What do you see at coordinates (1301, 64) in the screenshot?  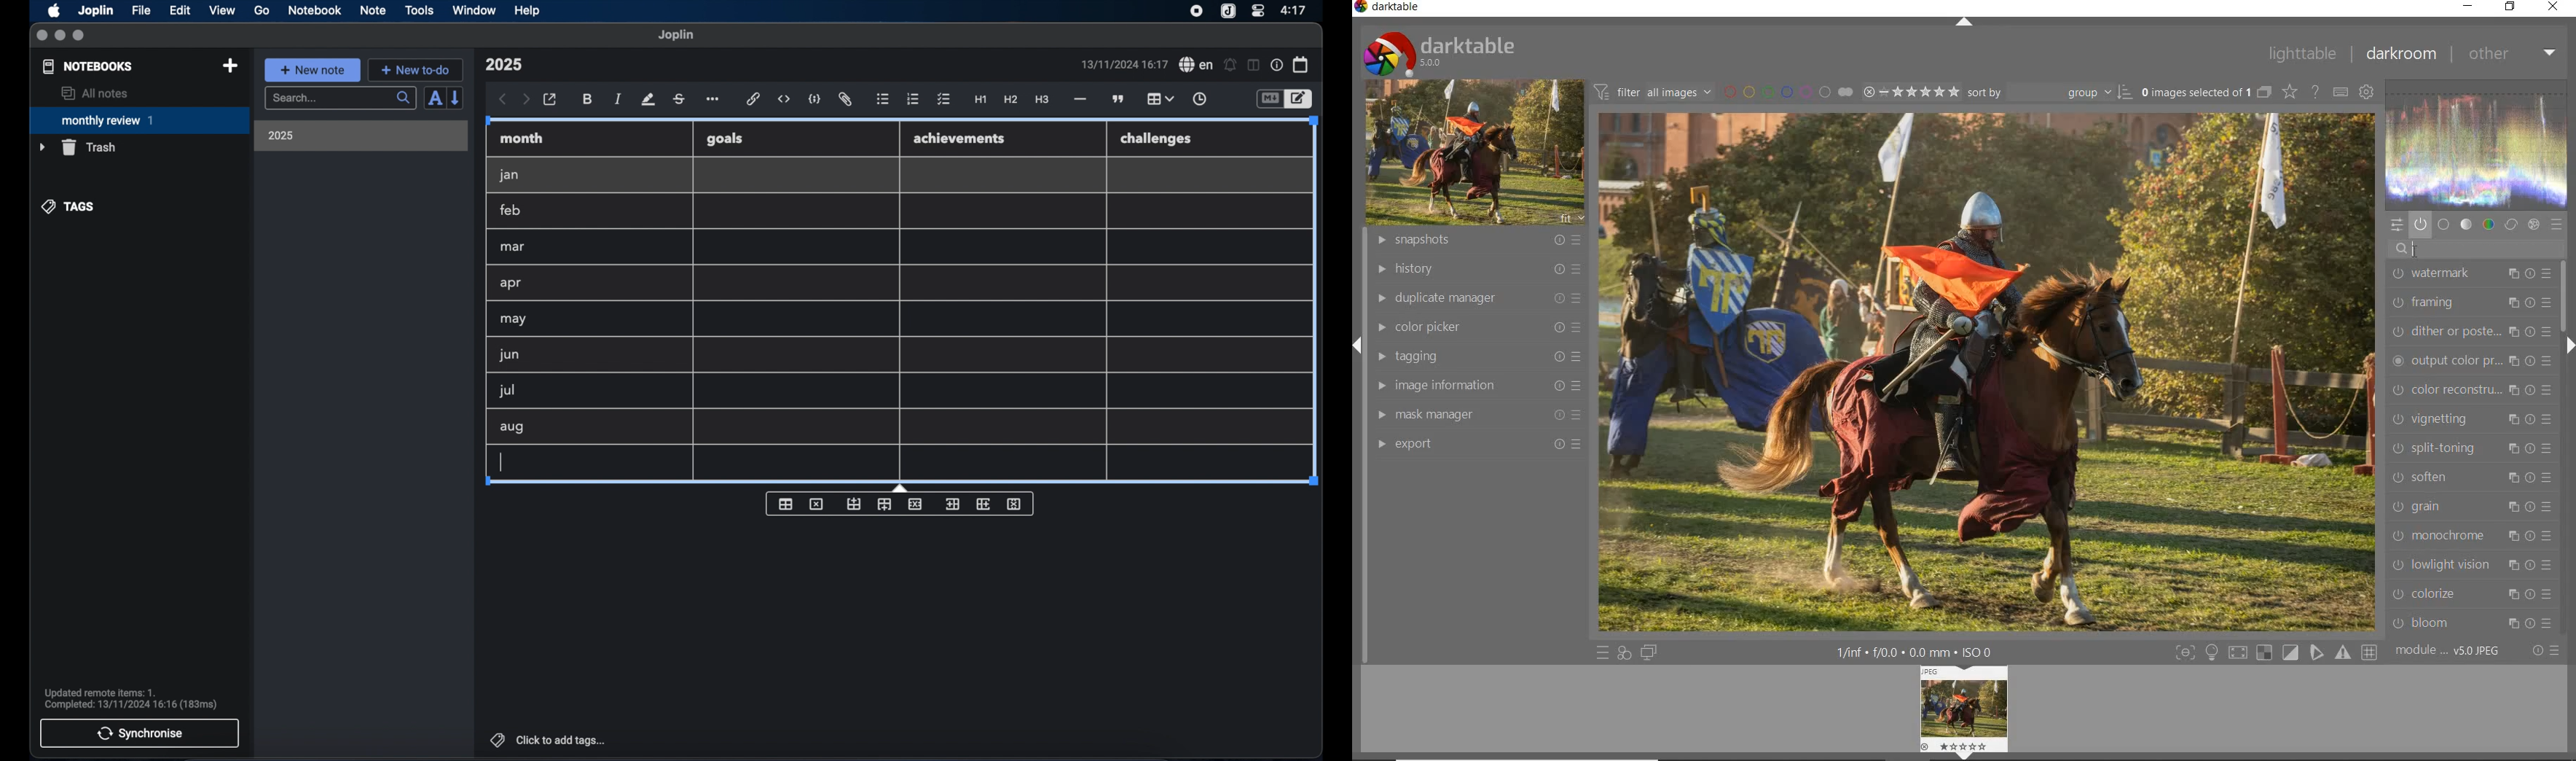 I see `calendar` at bounding box center [1301, 64].